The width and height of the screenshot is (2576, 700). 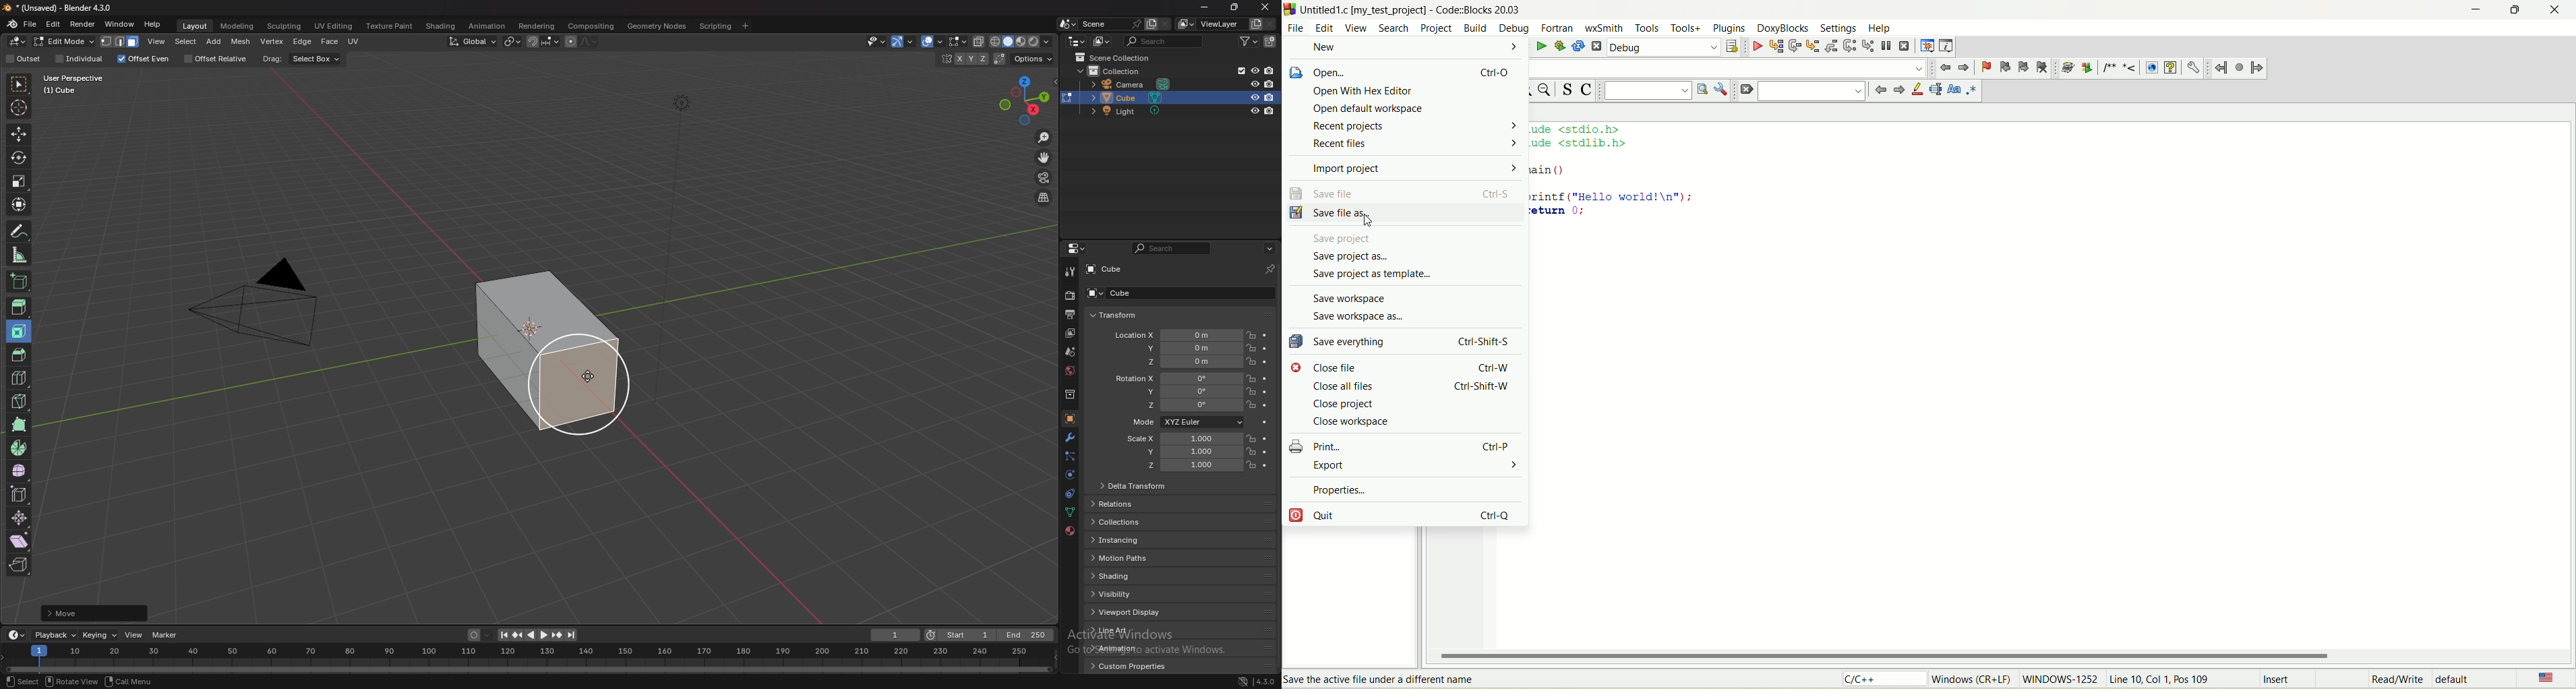 What do you see at coordinates (1326, 28) in the screenshot?
I see `edit` at bounding box center [1326, 28].